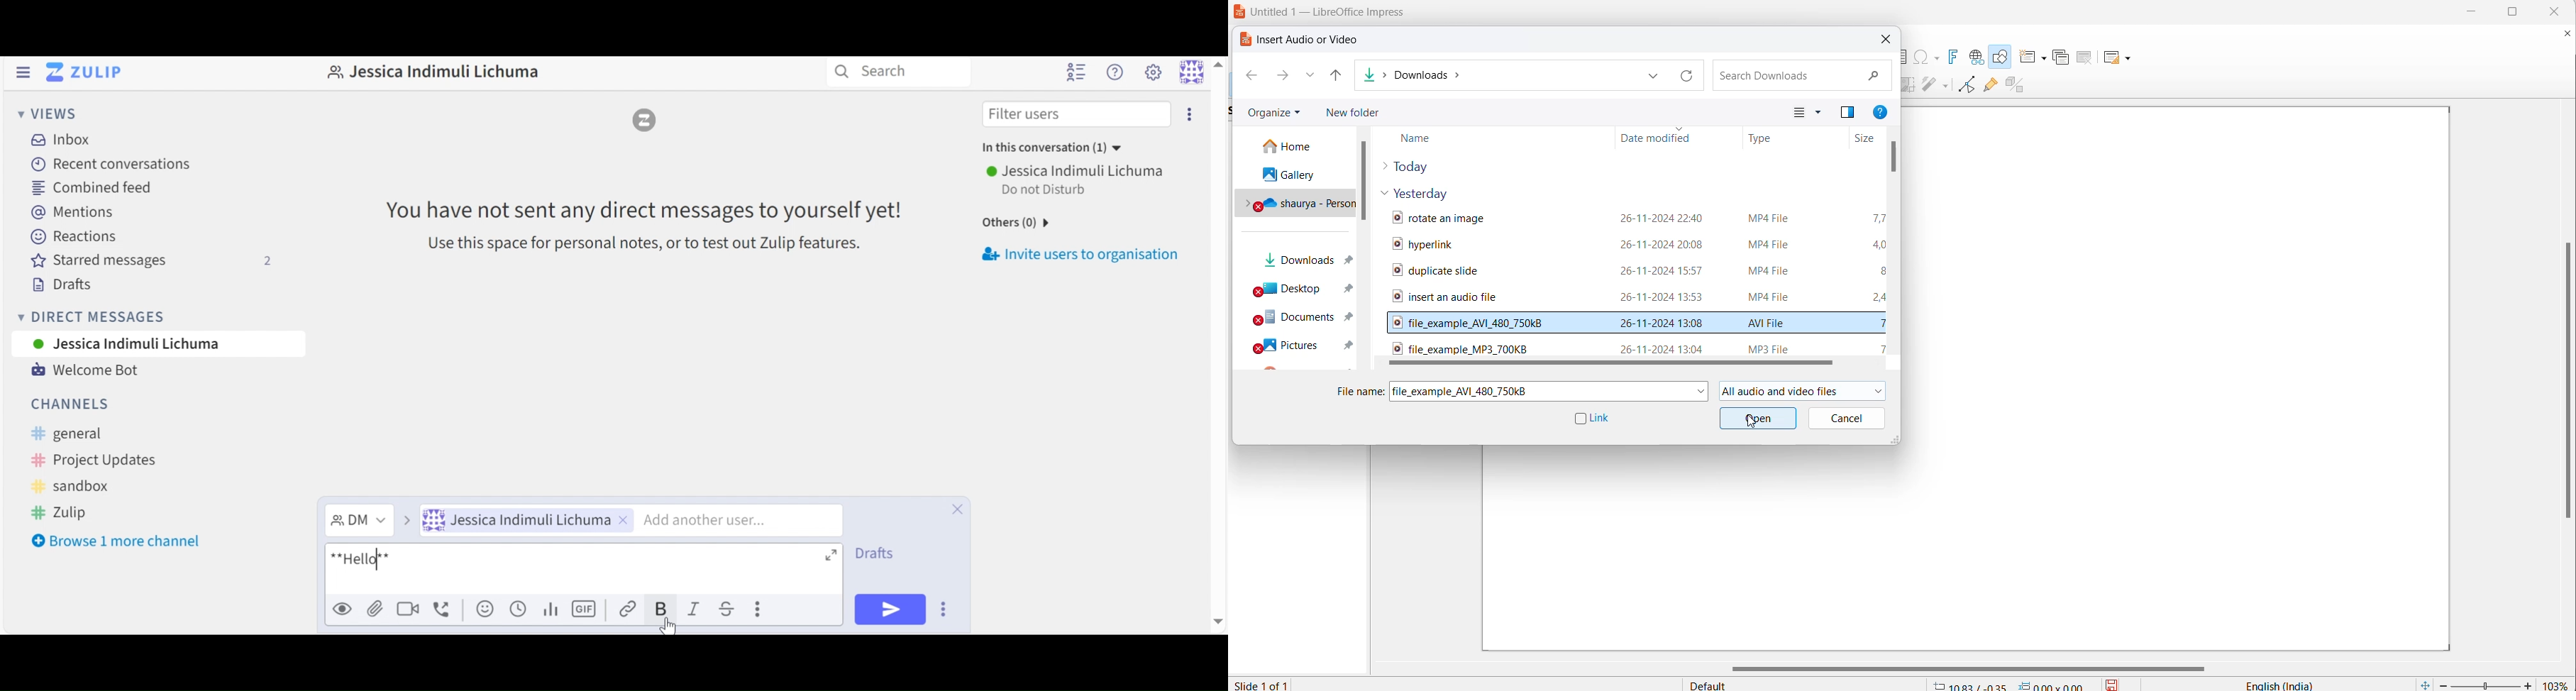  Describe the element at coordinates (1920, 58) in the screenshot. I see `insert special characters` at that location.